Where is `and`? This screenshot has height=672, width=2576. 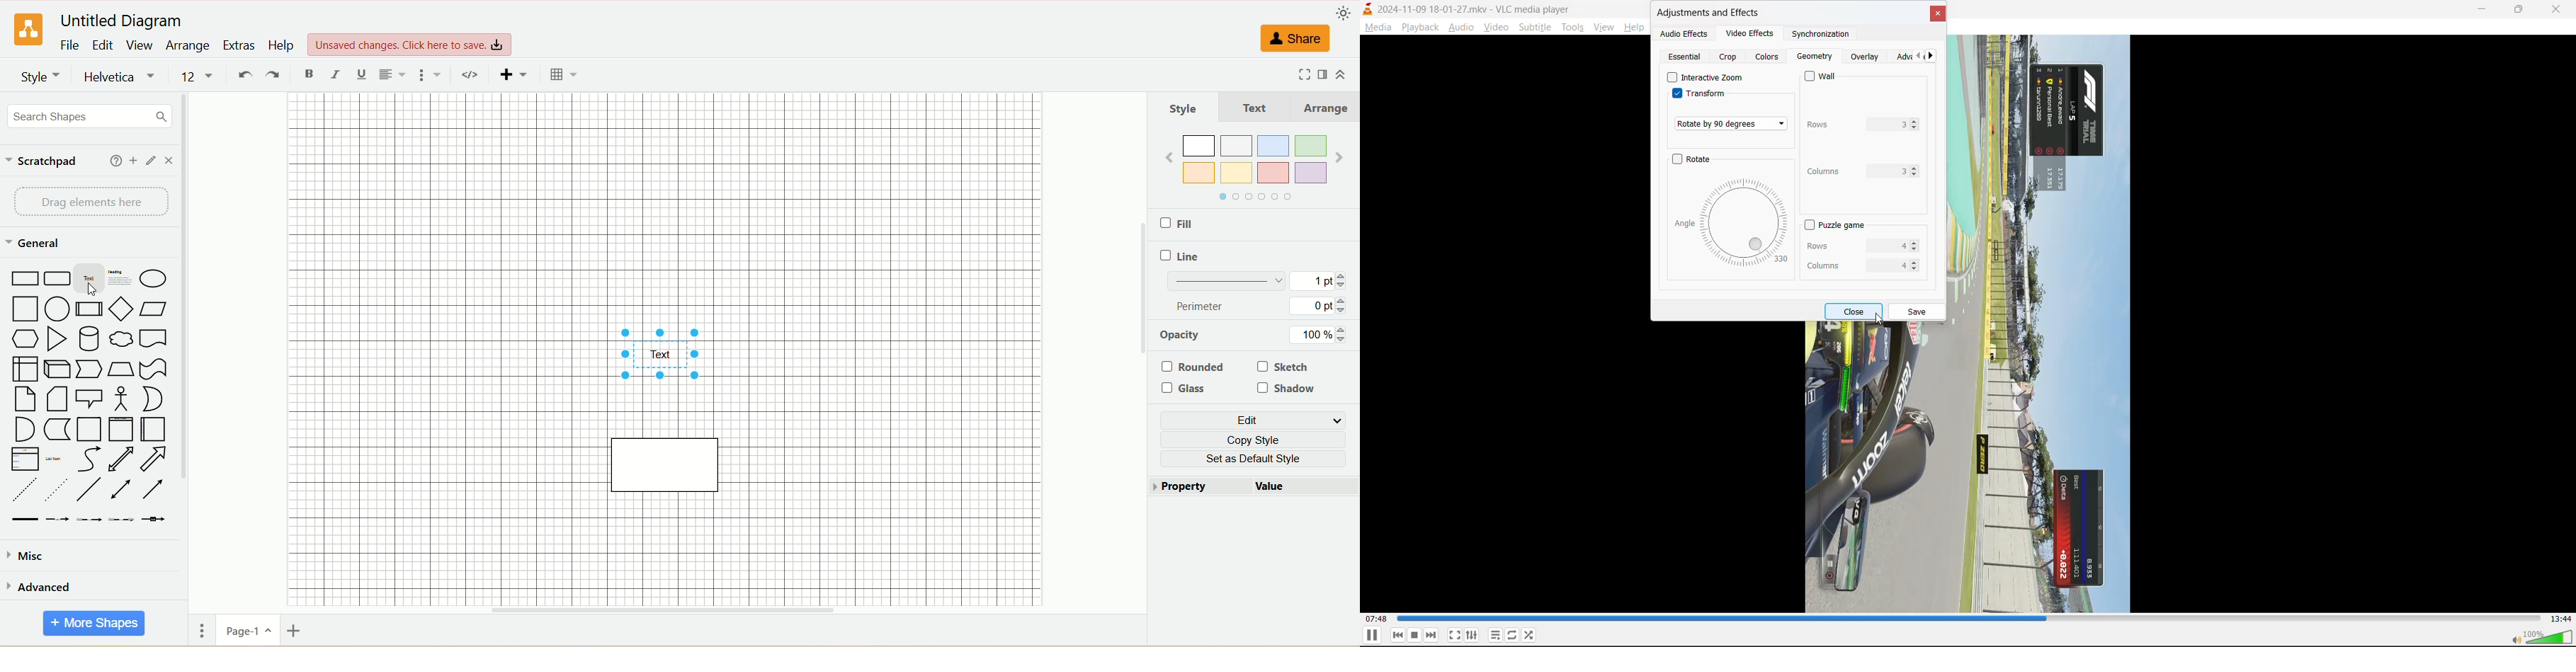 and is located at coordinates (23, 430).